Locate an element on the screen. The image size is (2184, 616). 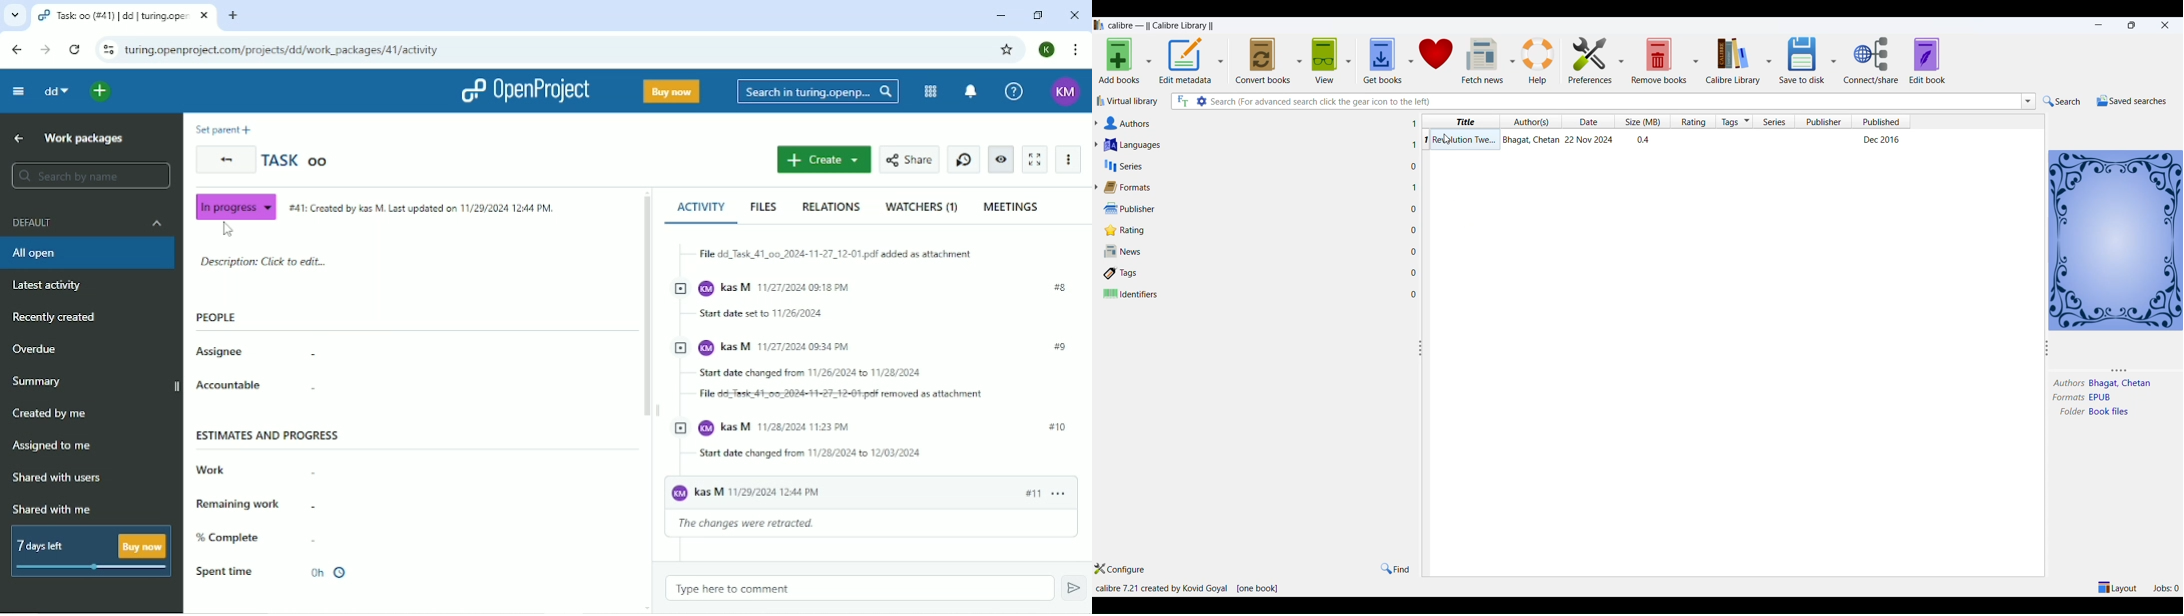
Cursor is located at coordinates (232, 232).